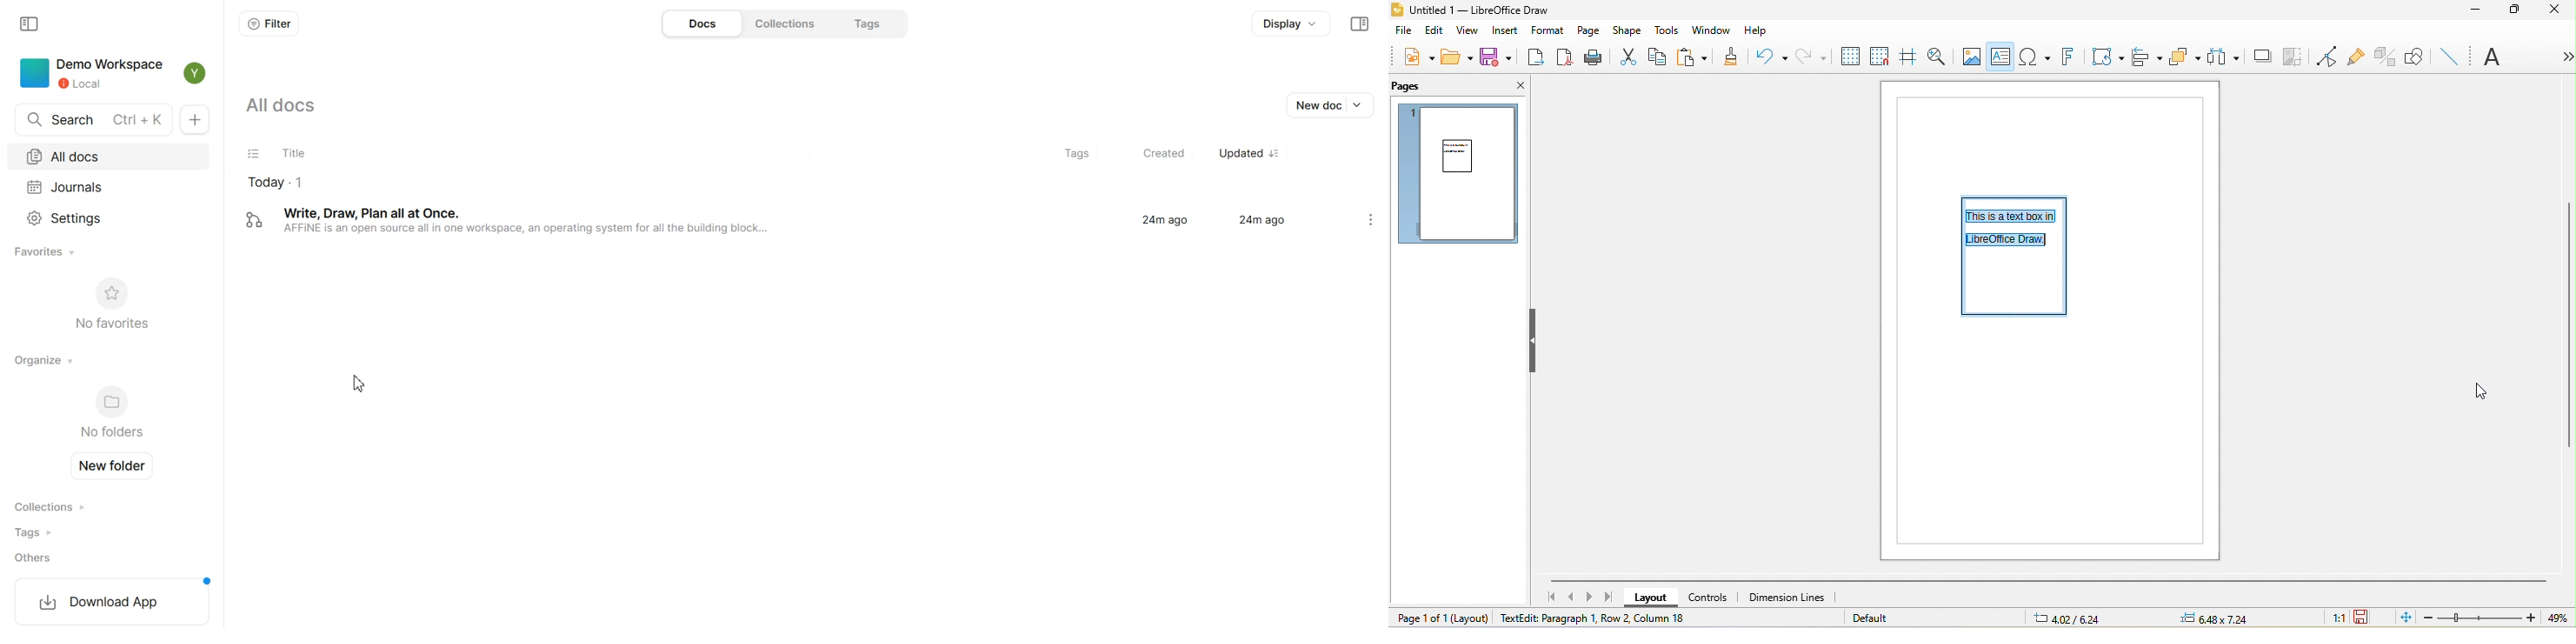  What do you see at coordinates (1813, 57) in the screenshot?
I see `redo` at bounding box center [1813, 57].